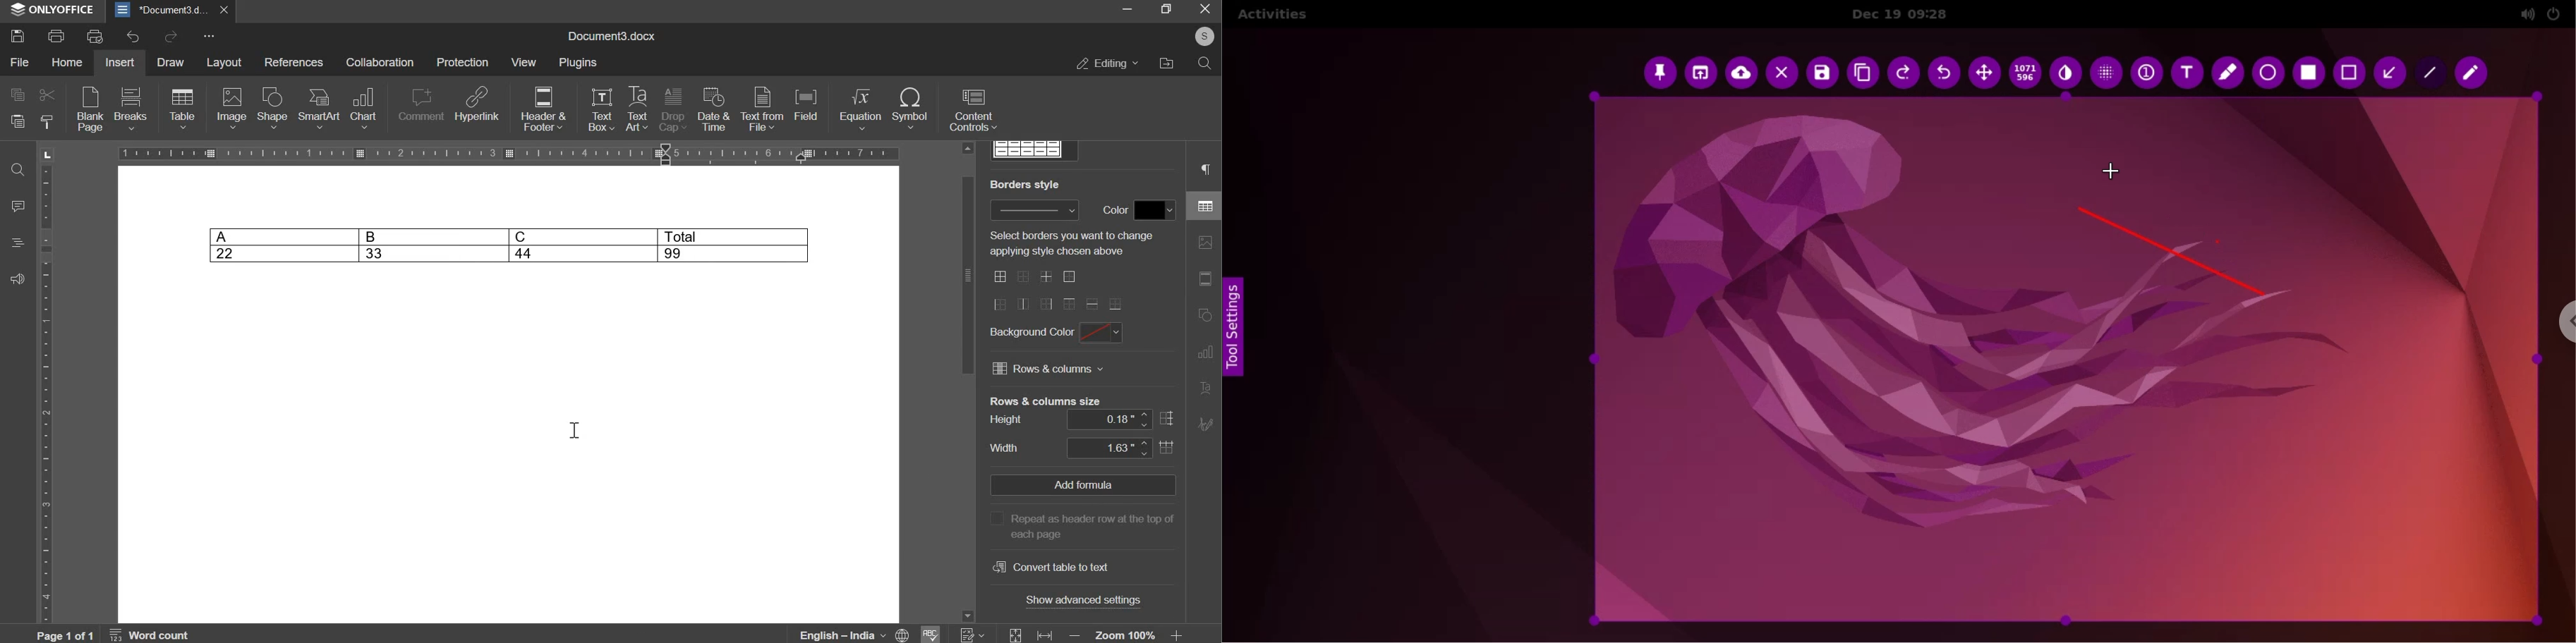 This screenshot has width=2576, height=644. What do you see at coordinates (544, 110) in the screenshot?
I see `header & footer` at bounding box center [544, 110].